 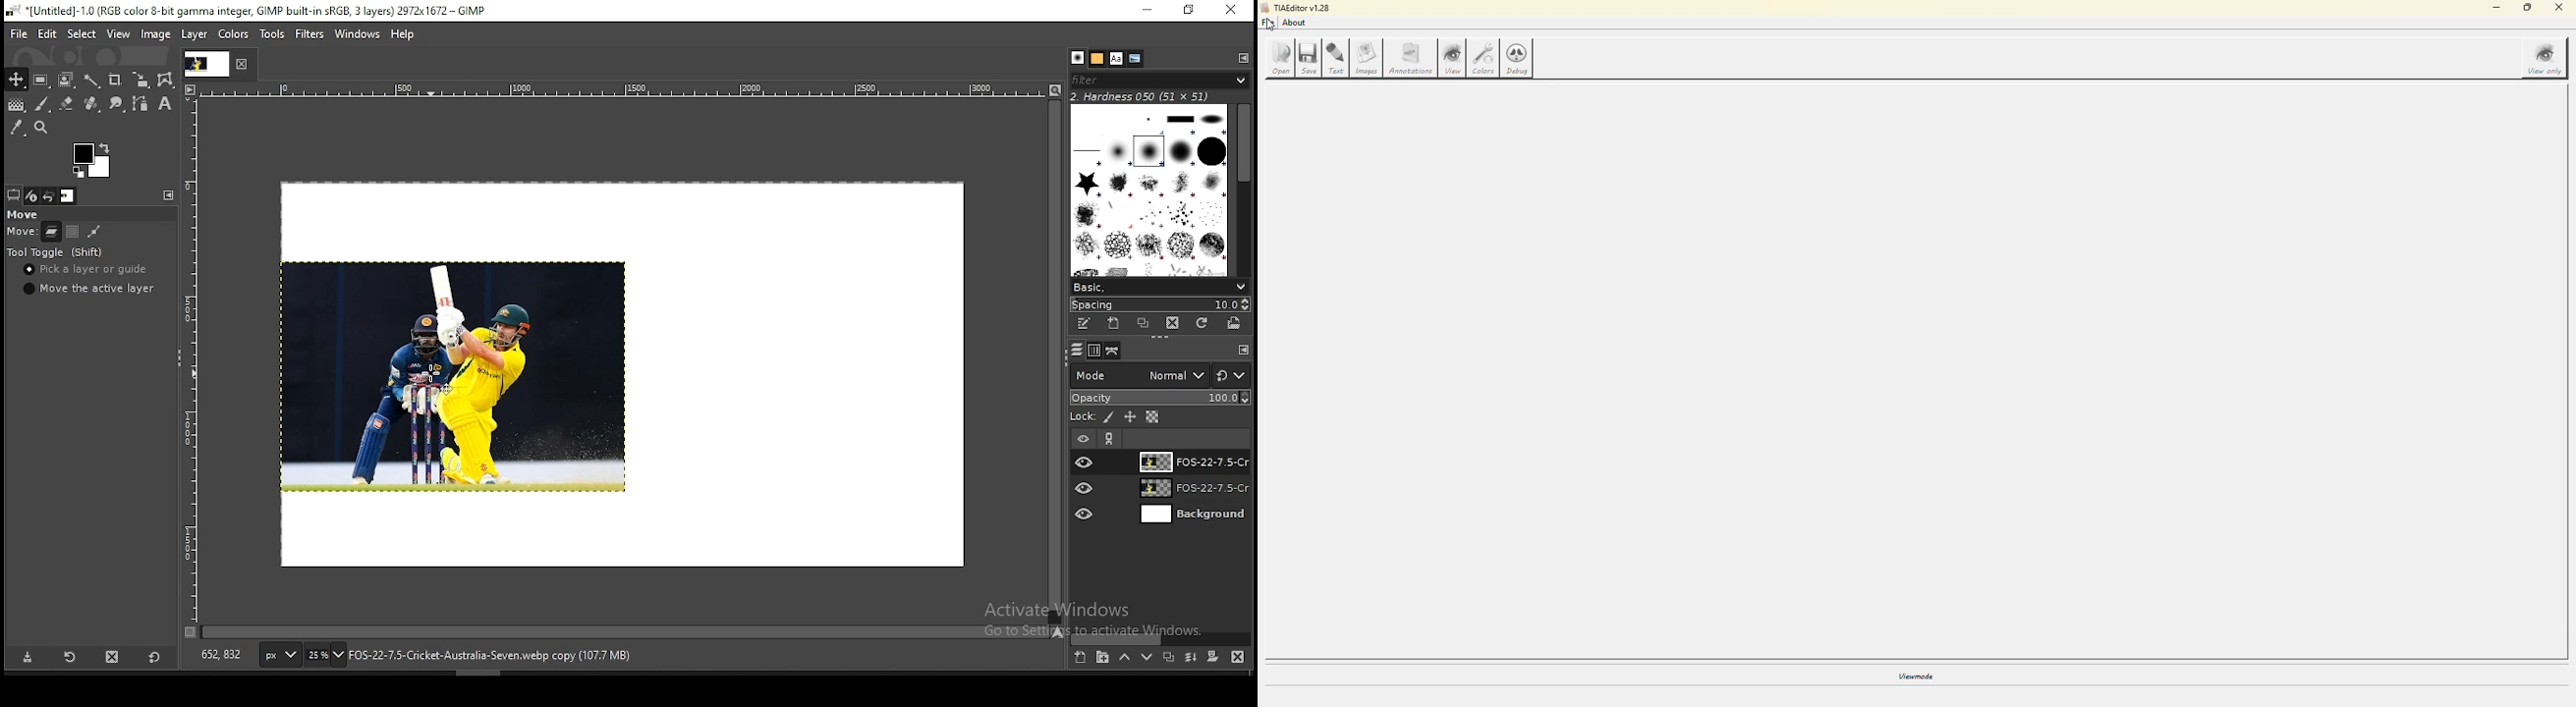 What do you see at coordinates (1086, 488) in the screenshot?
I see `layer visibility on/off` at bounding box center [1086, 488].